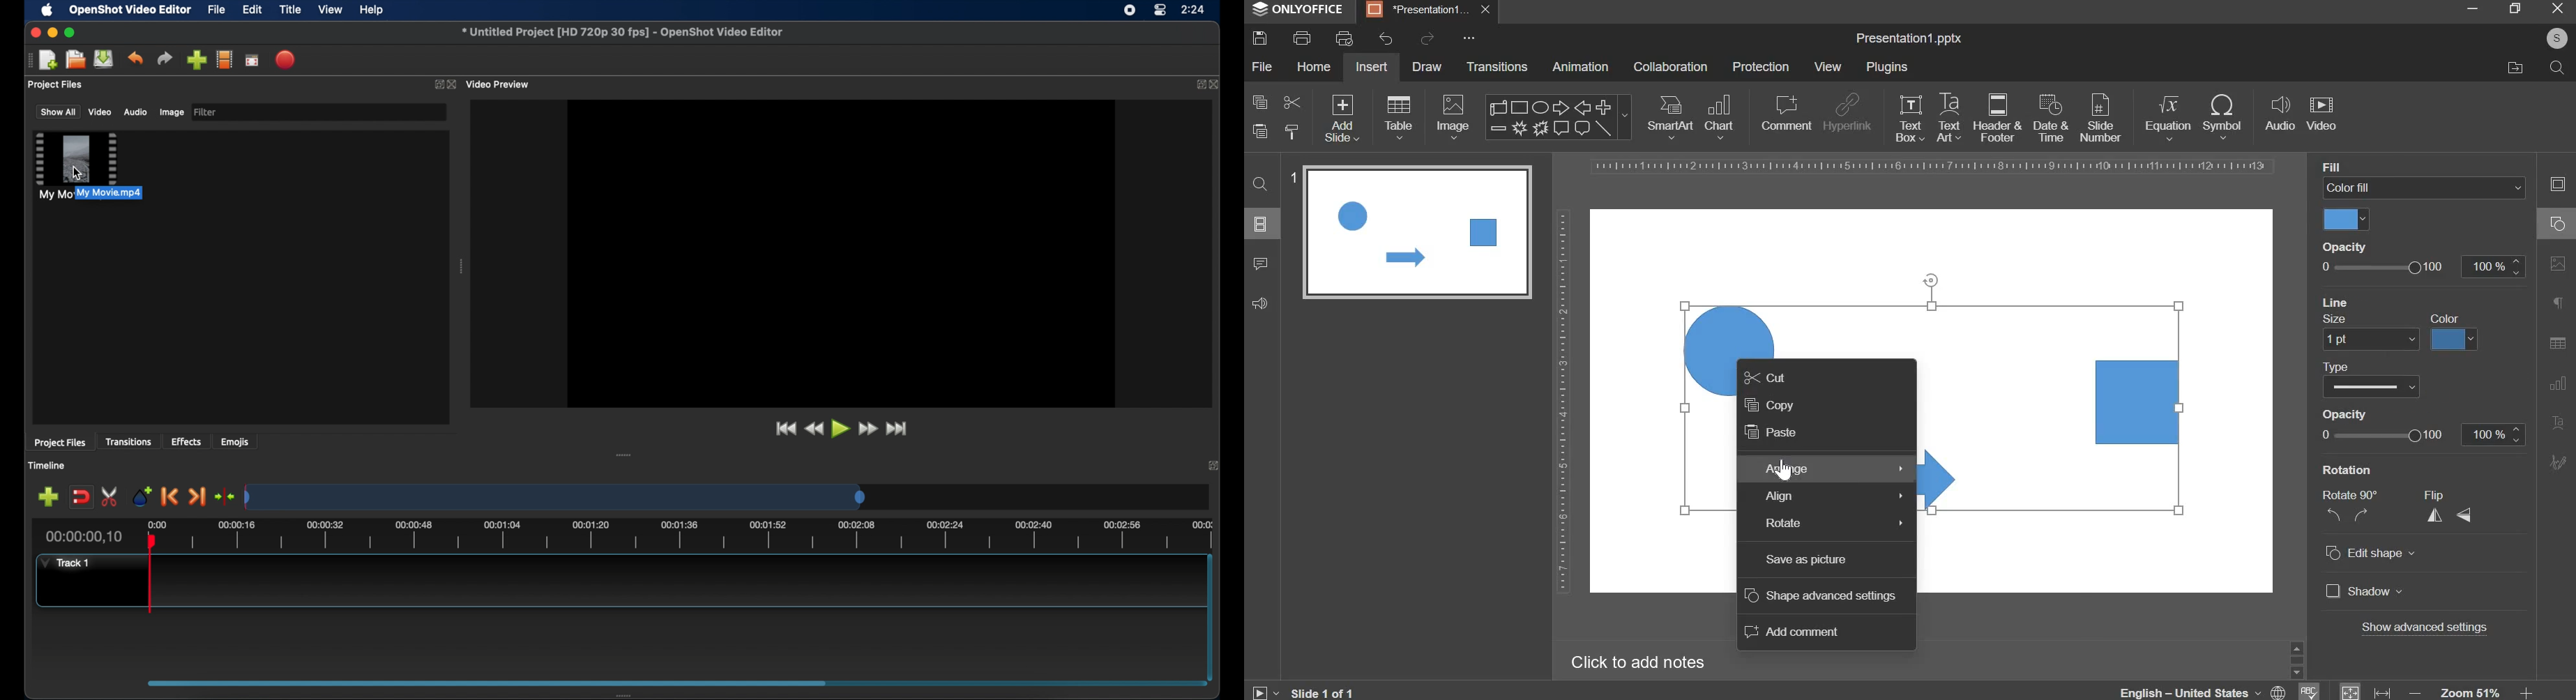  What do you see at coordinates (2370, 340) in the screenshot?
I see `line size` at bounding box center [2370, 340].